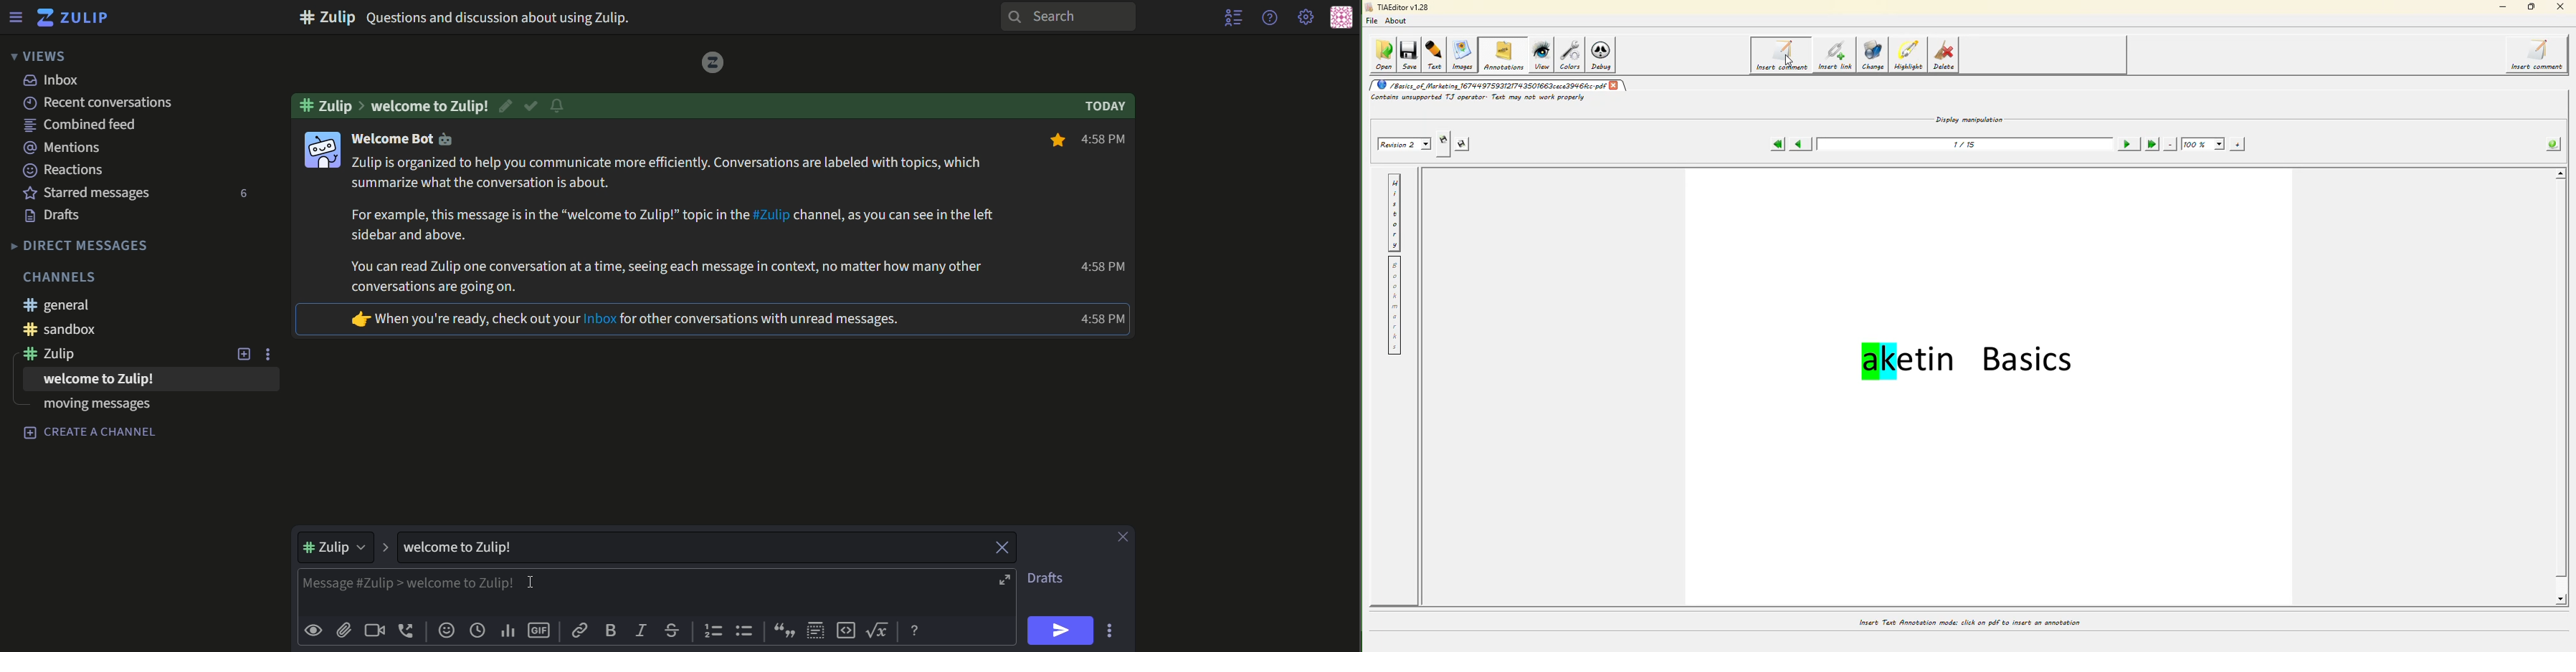  Describe the element at coordinates (445, 631) in the screenshot. I see `add emoji` at that location.